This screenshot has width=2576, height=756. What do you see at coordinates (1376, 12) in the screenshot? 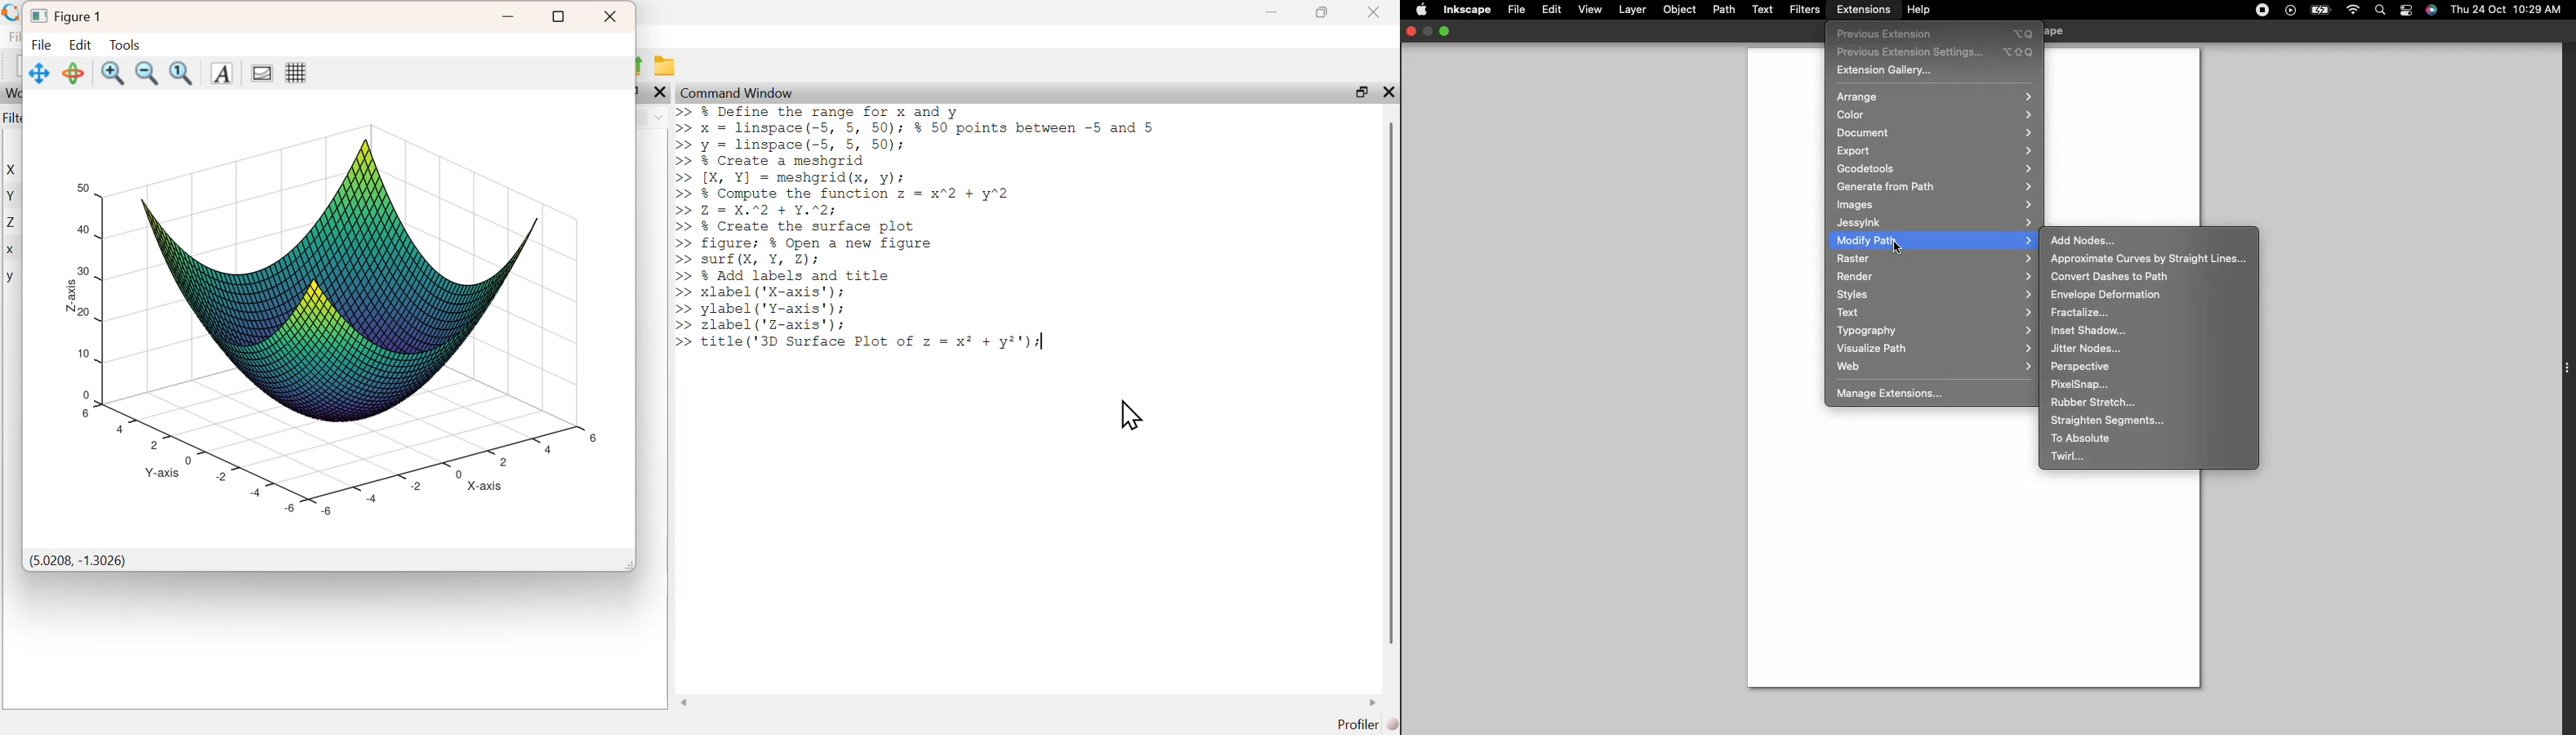
I see `close` at bounding box center [1376, 12].